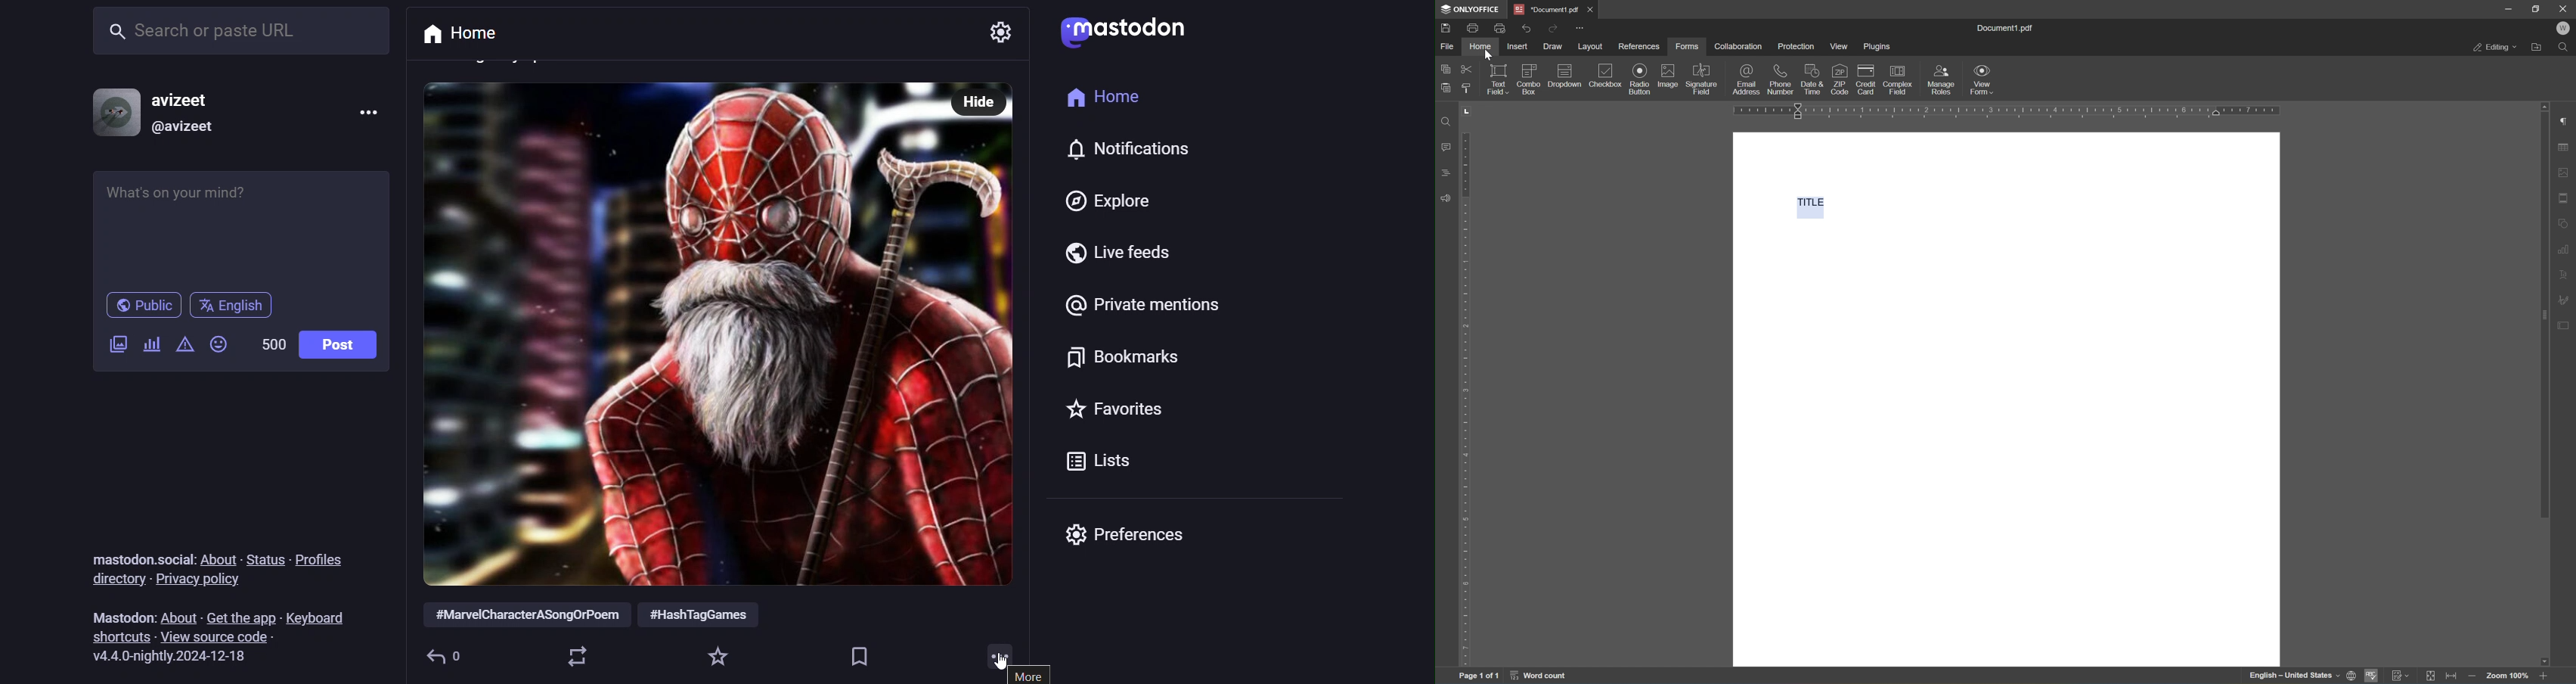 Image resolution: width=2576 pixels, height=700 pixels. What do you see at coordinates (1138, 151) in the screenshot?
I see `notification` at bounding box center [1138, 151].